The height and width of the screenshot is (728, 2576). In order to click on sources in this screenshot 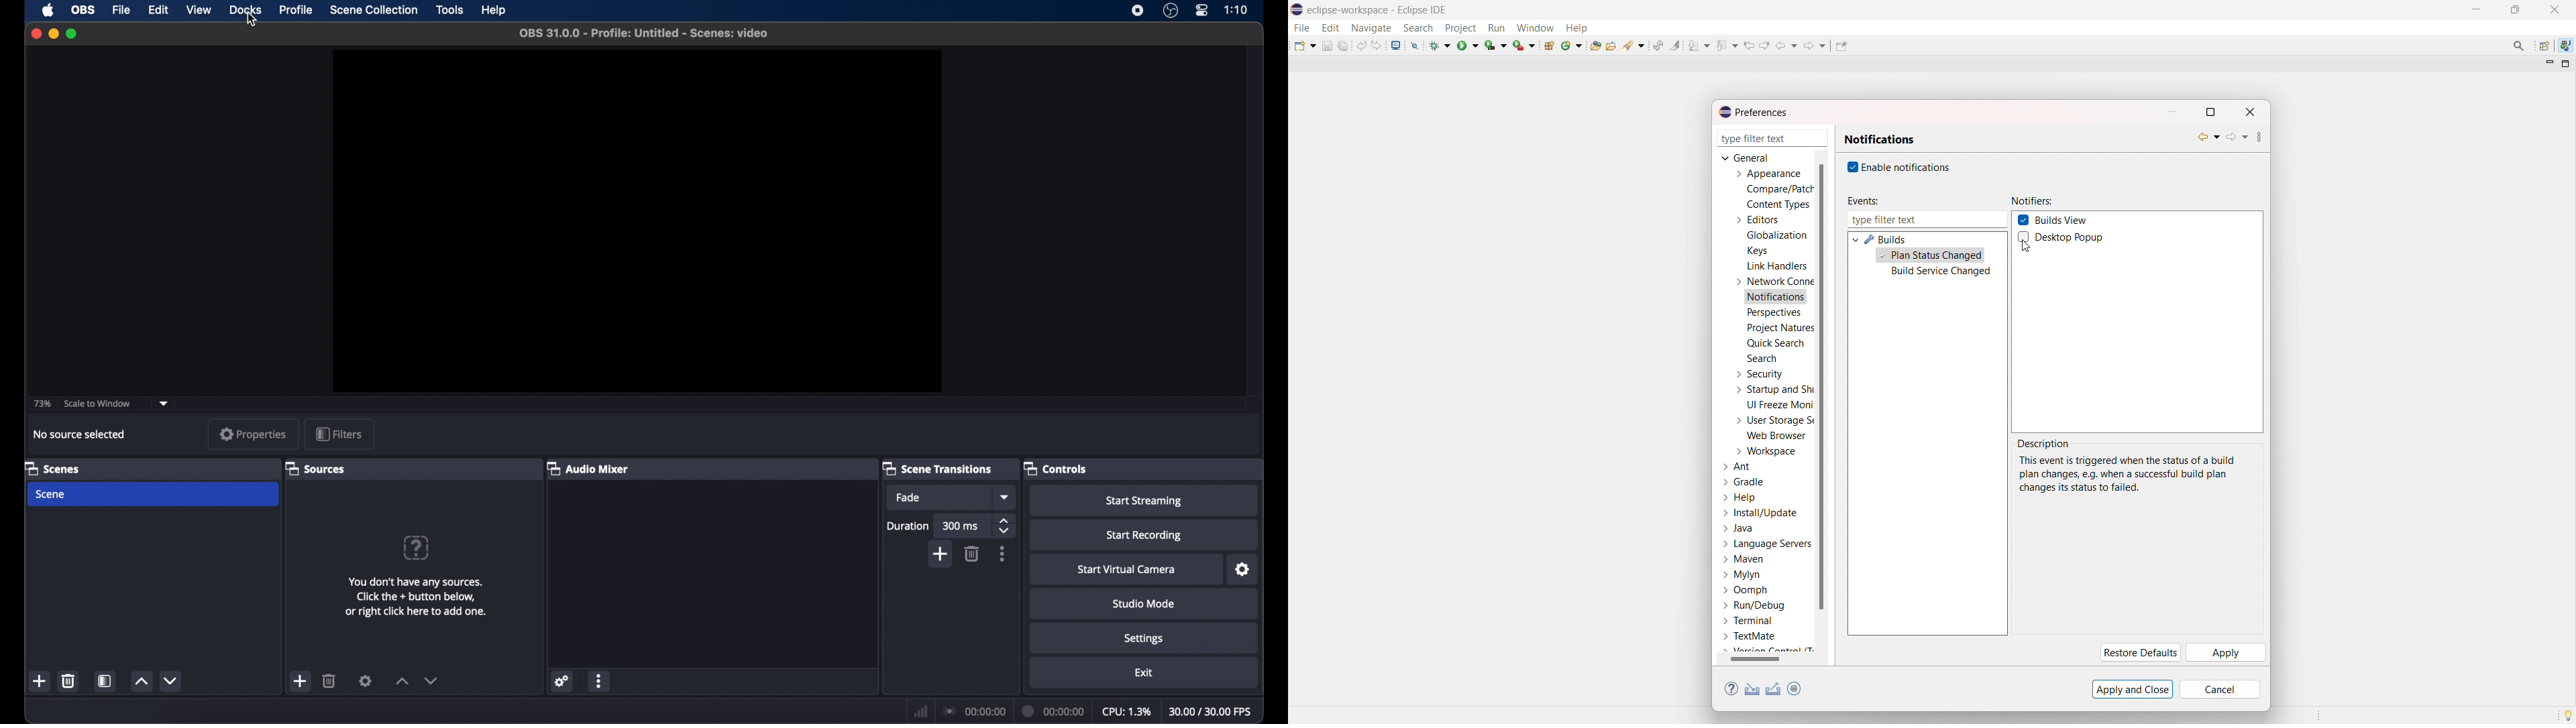, I will do `click(317, 468)`.